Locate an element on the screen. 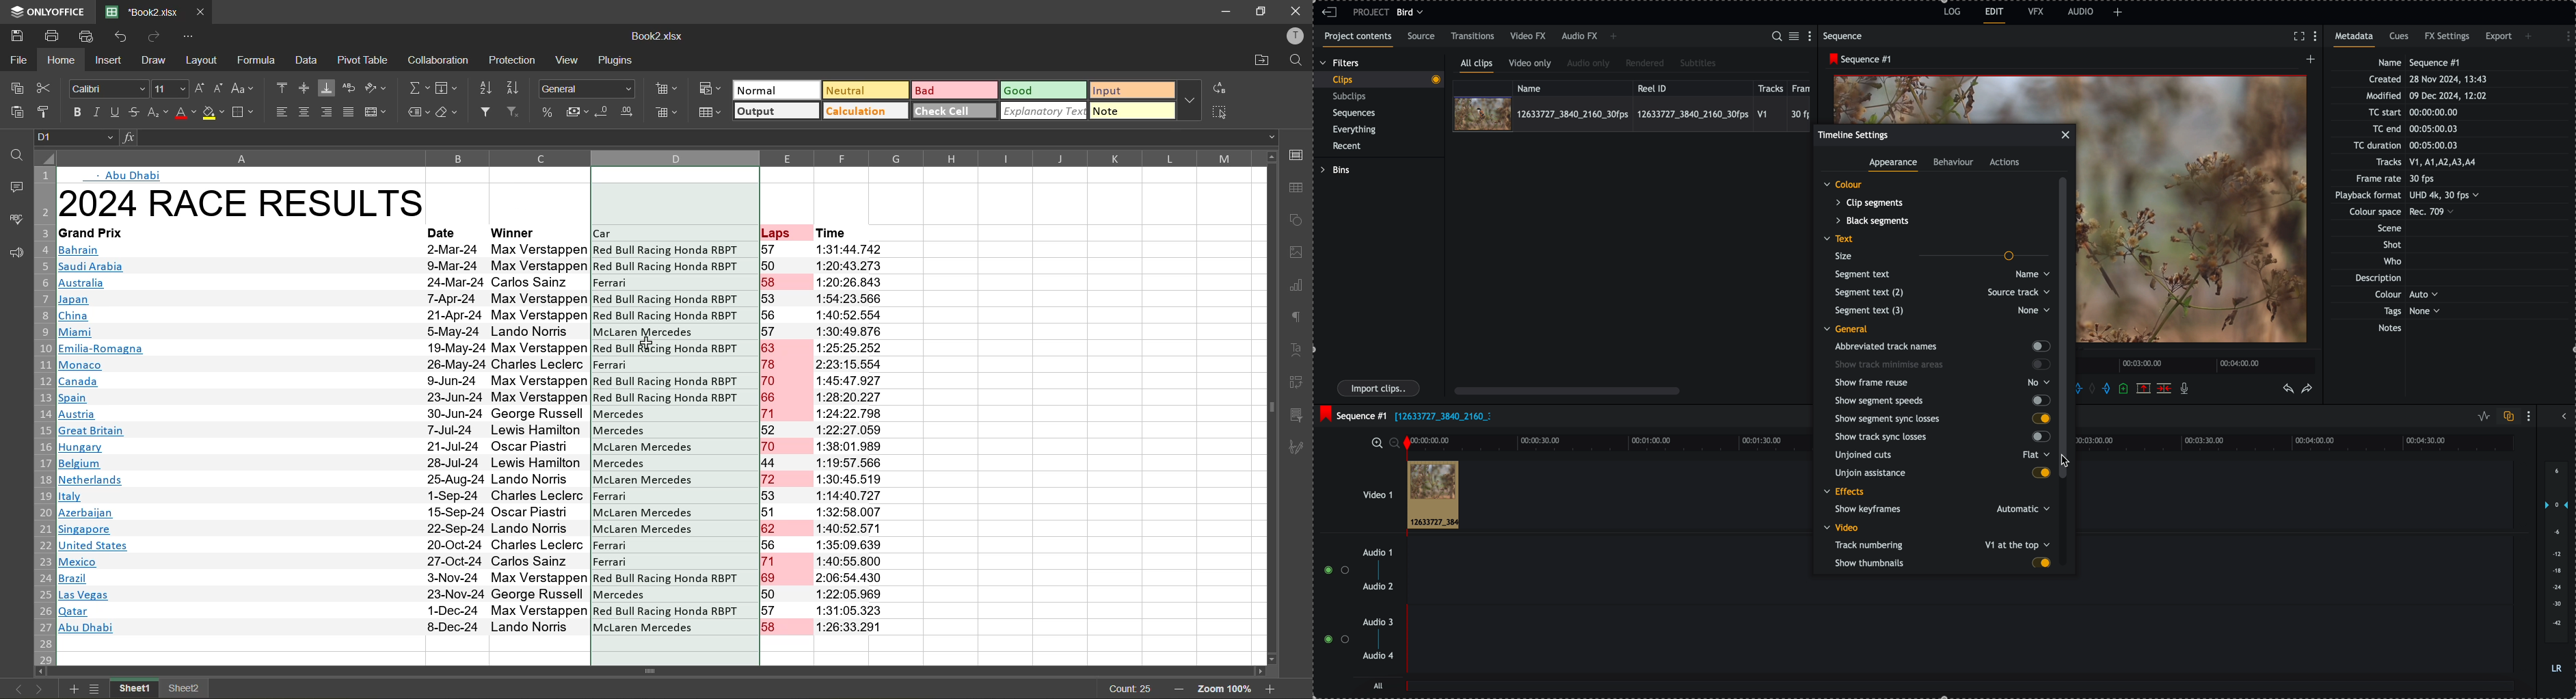 The width and height of the screenshot is (2576, 700). file is located at coordinates (1443, 418).